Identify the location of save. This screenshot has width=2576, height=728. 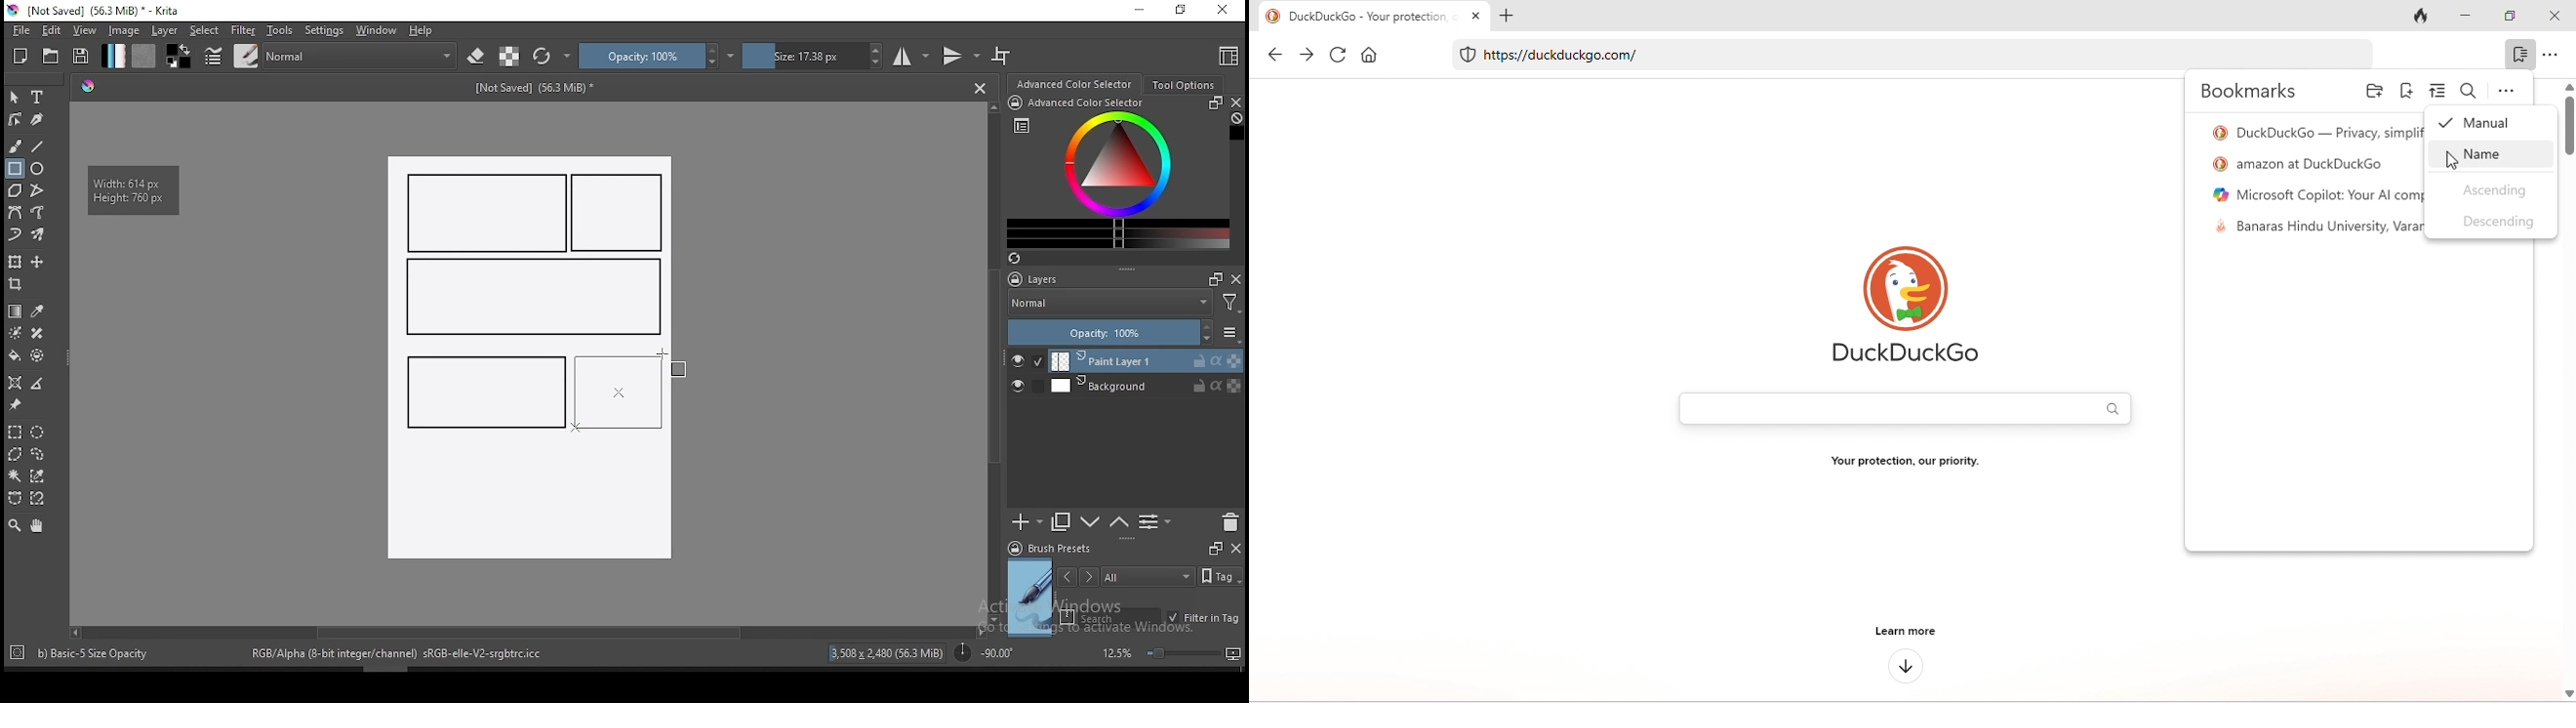
(81, 57).